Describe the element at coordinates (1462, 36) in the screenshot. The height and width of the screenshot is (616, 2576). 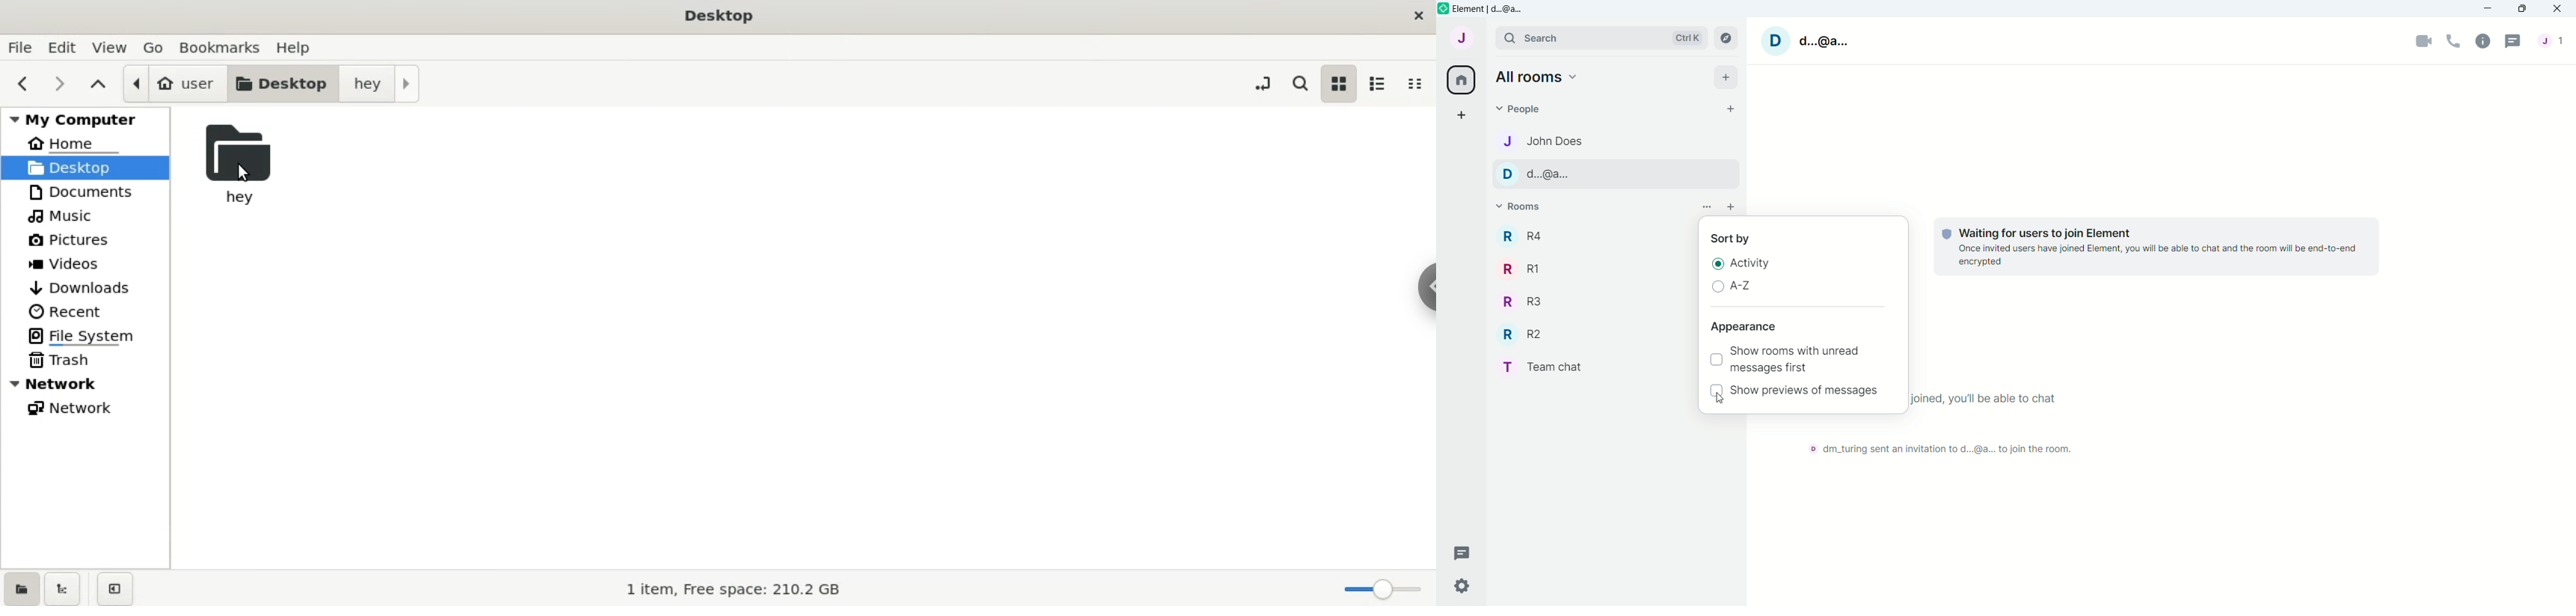
I see `User menu` at that location.